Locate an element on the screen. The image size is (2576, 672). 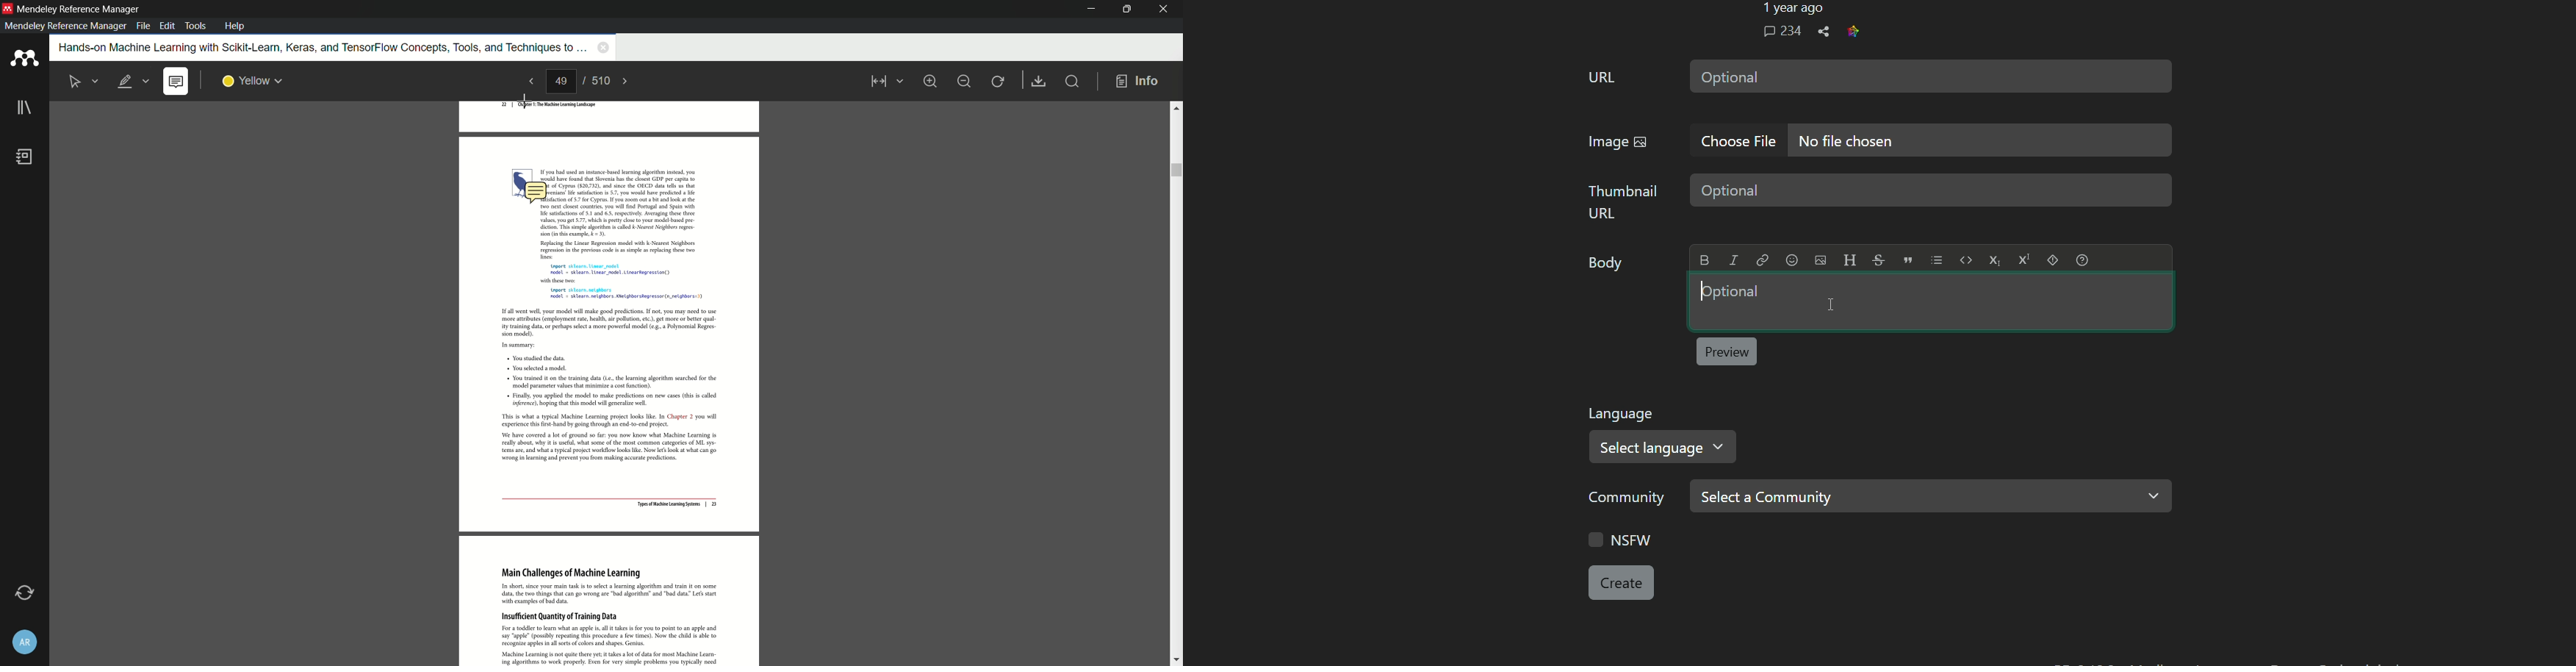
file menu is located at coordinates (142, 27).